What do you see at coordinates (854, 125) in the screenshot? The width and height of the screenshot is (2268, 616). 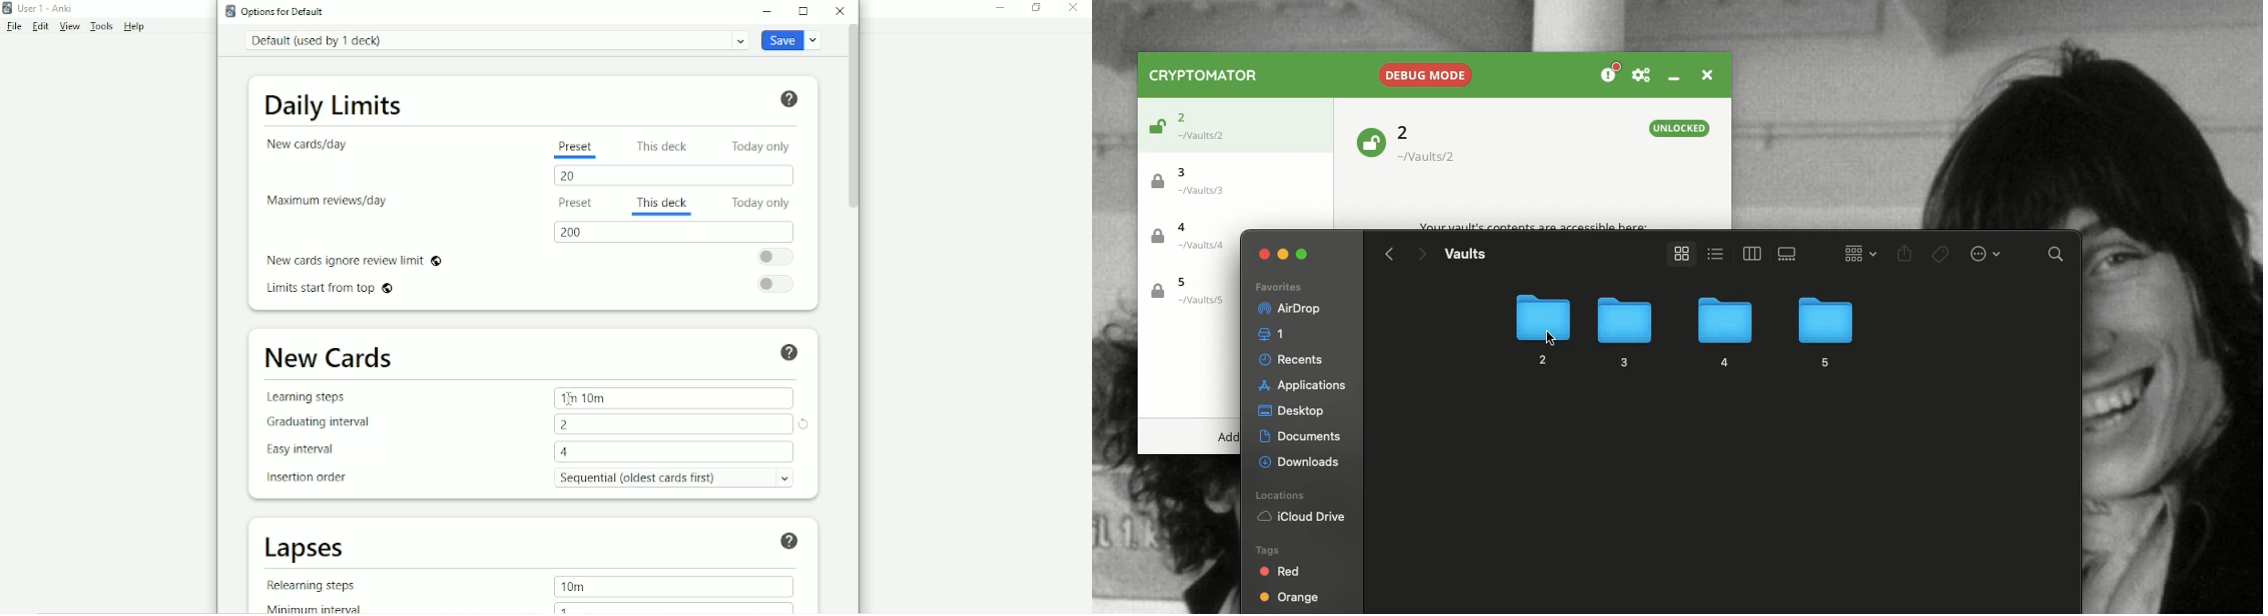 I see `Vertical scrollbar` at bounding box center [854, 125].